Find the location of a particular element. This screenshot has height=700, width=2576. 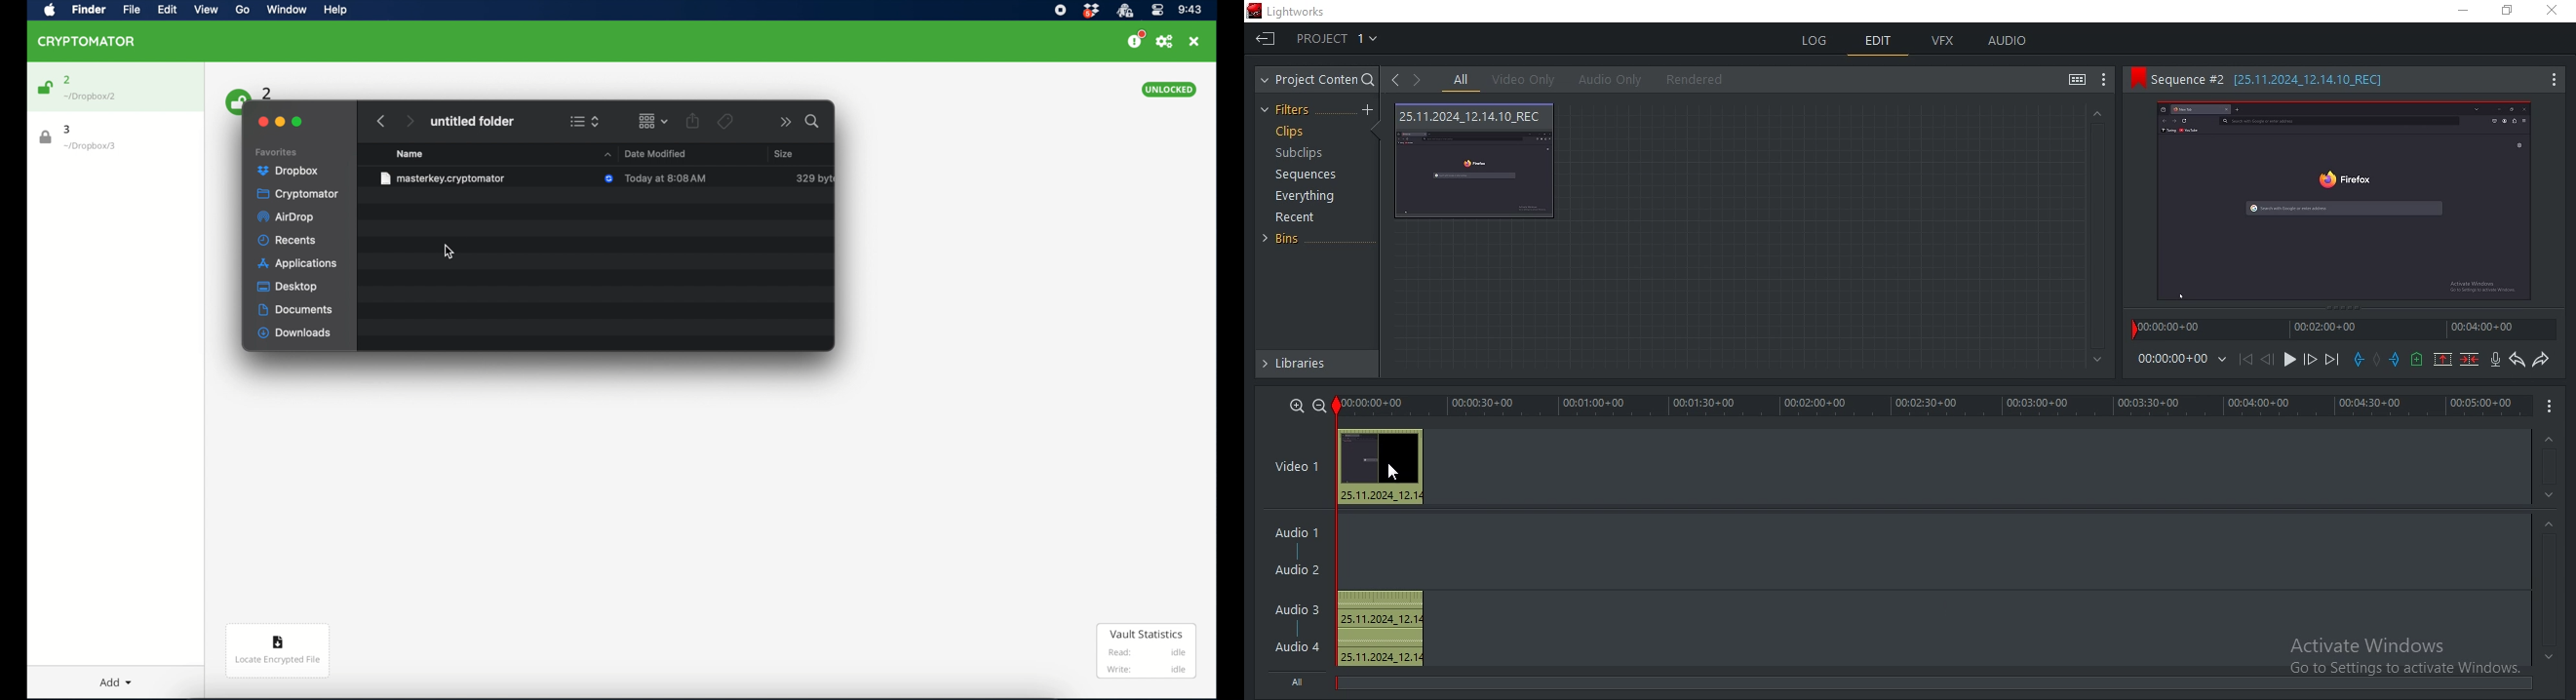

edit is located at coordinates (1879, 43).